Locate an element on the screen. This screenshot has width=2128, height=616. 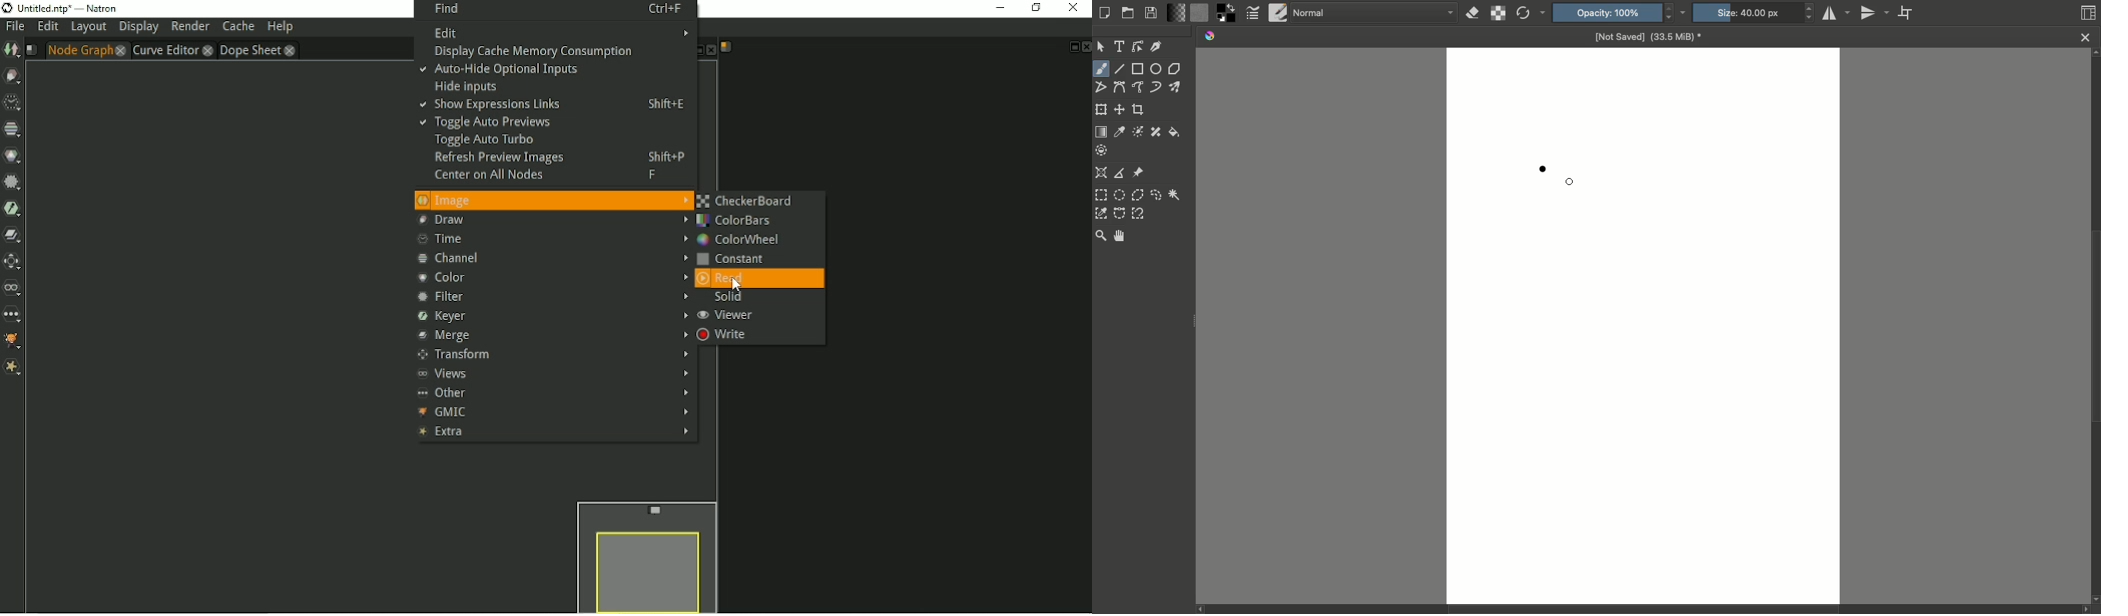
Fill gradients is located at coordinates (1178, 13).